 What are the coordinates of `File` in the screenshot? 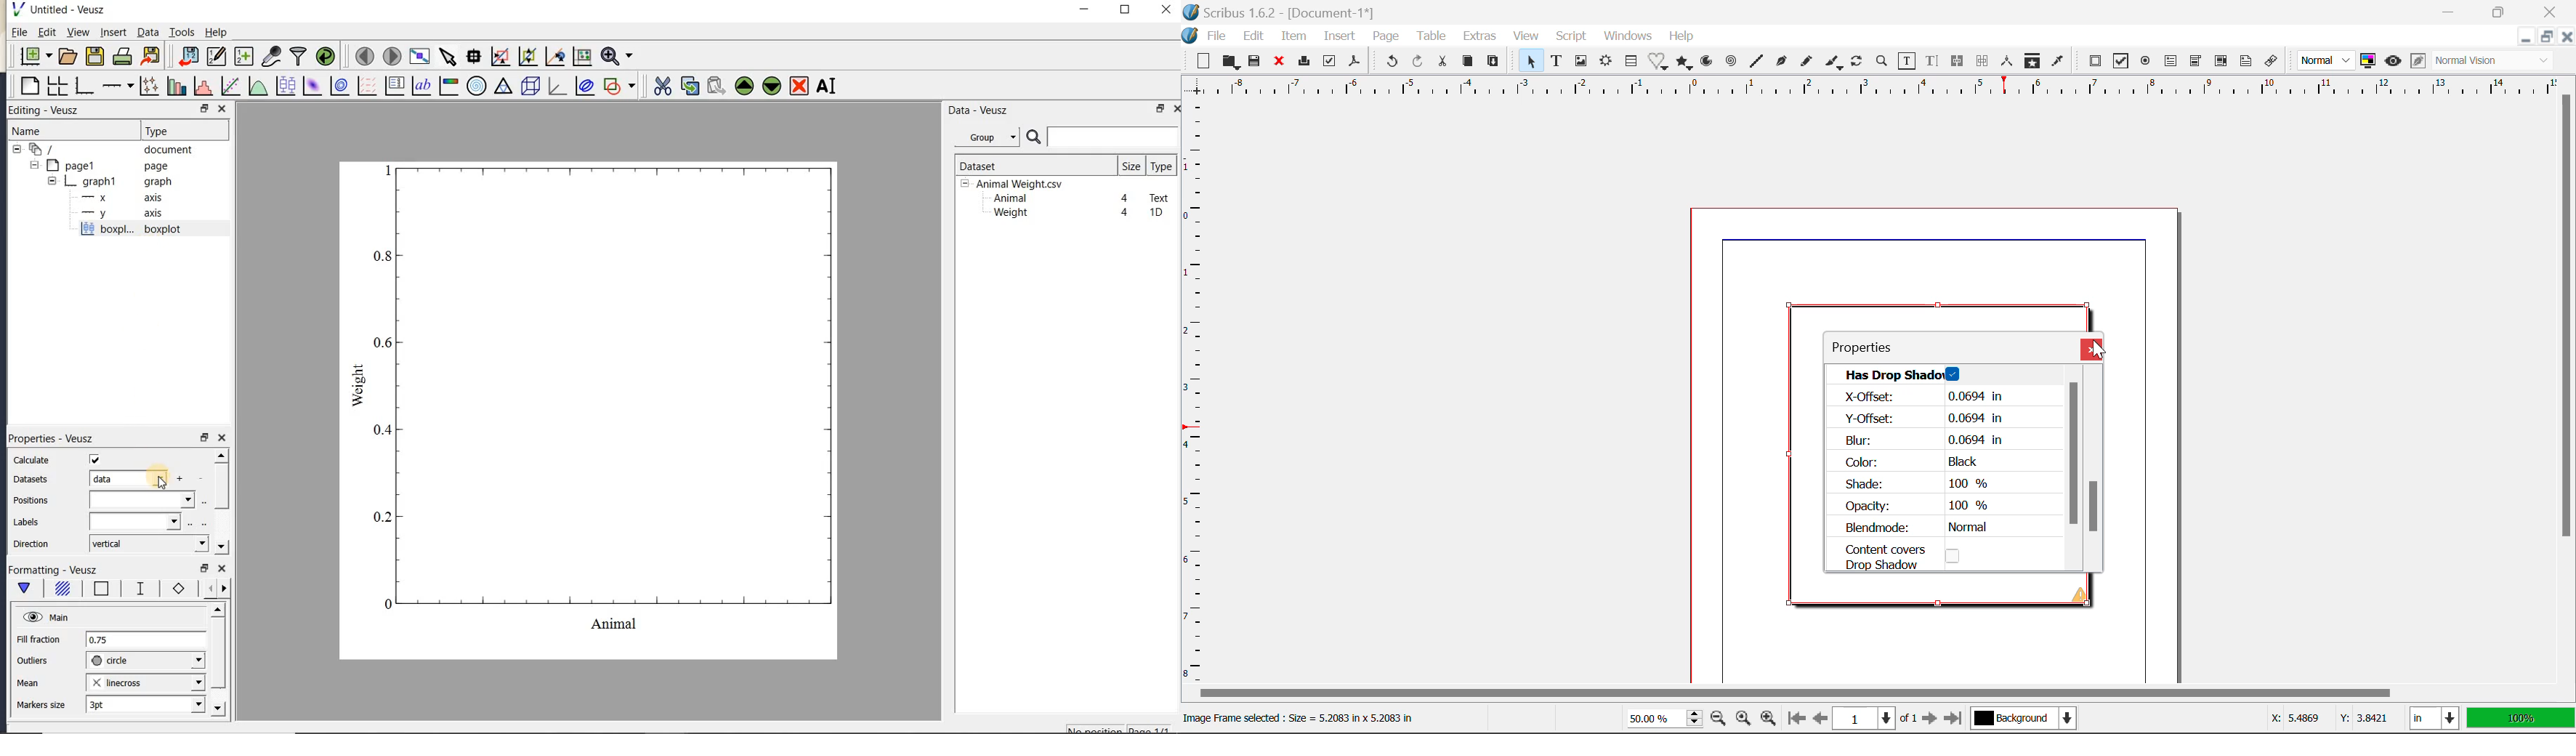 It's located at (1217, 36).